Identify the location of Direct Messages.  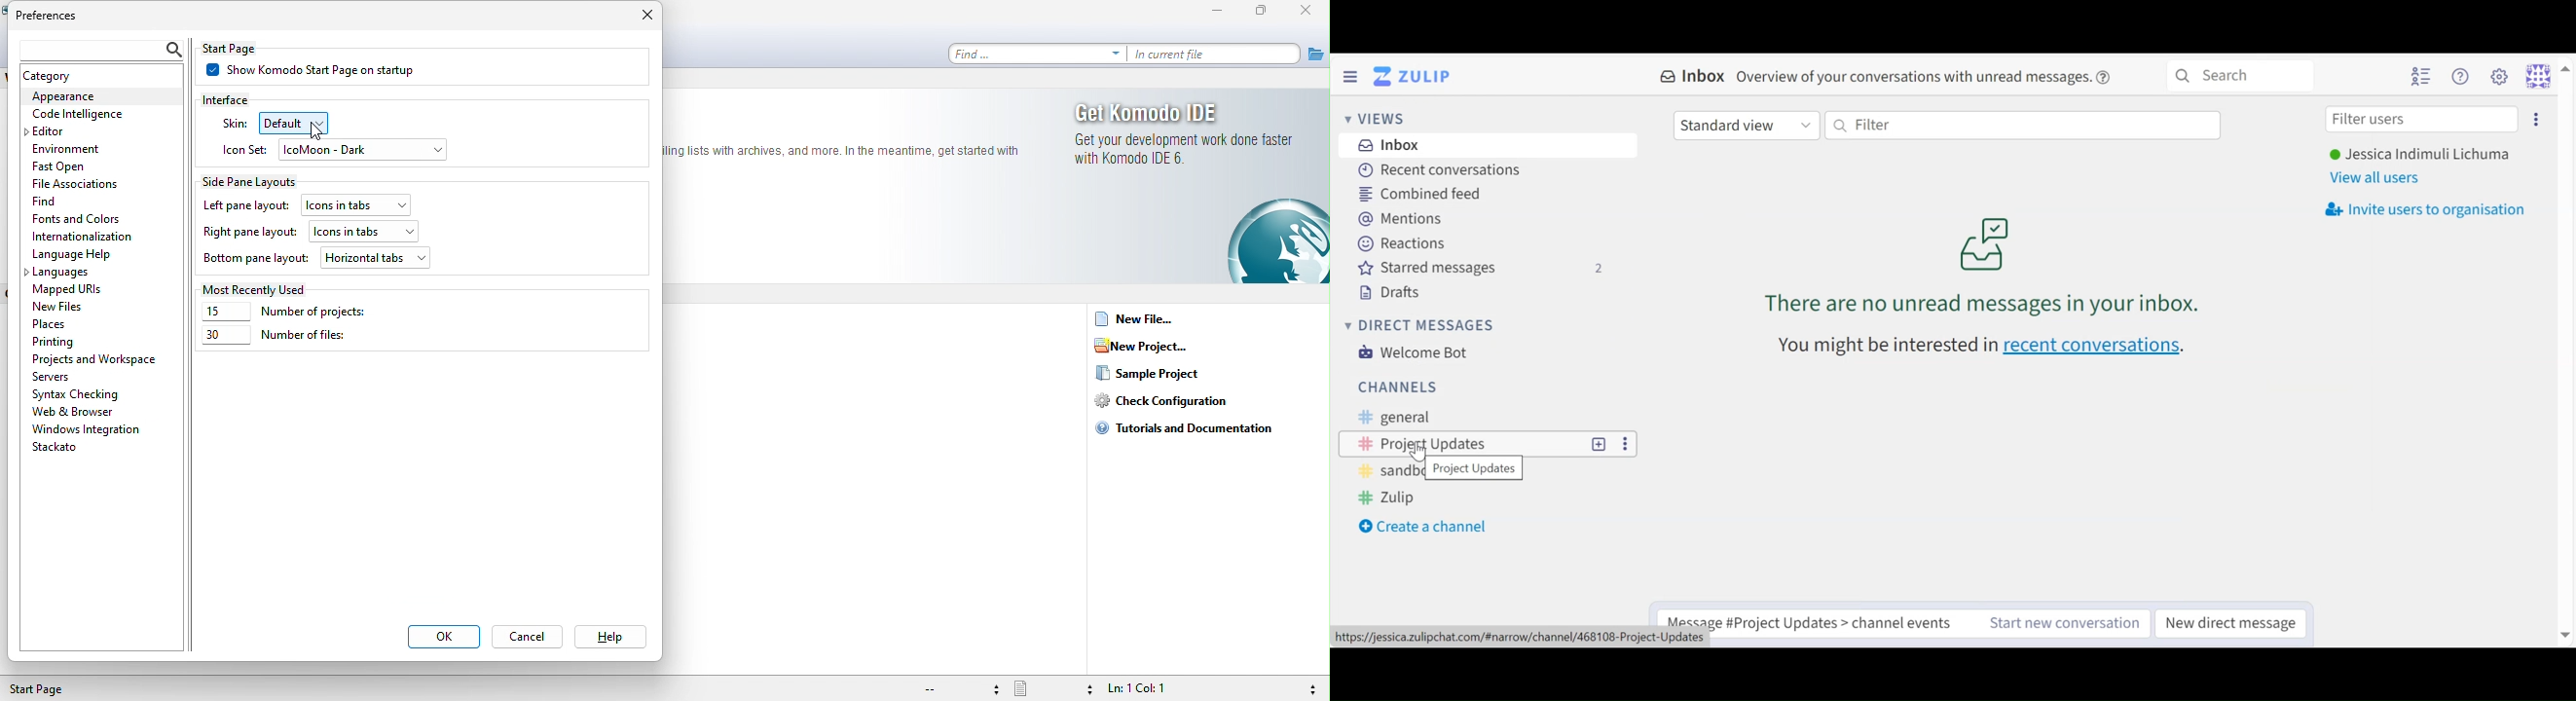
(1422, 326).